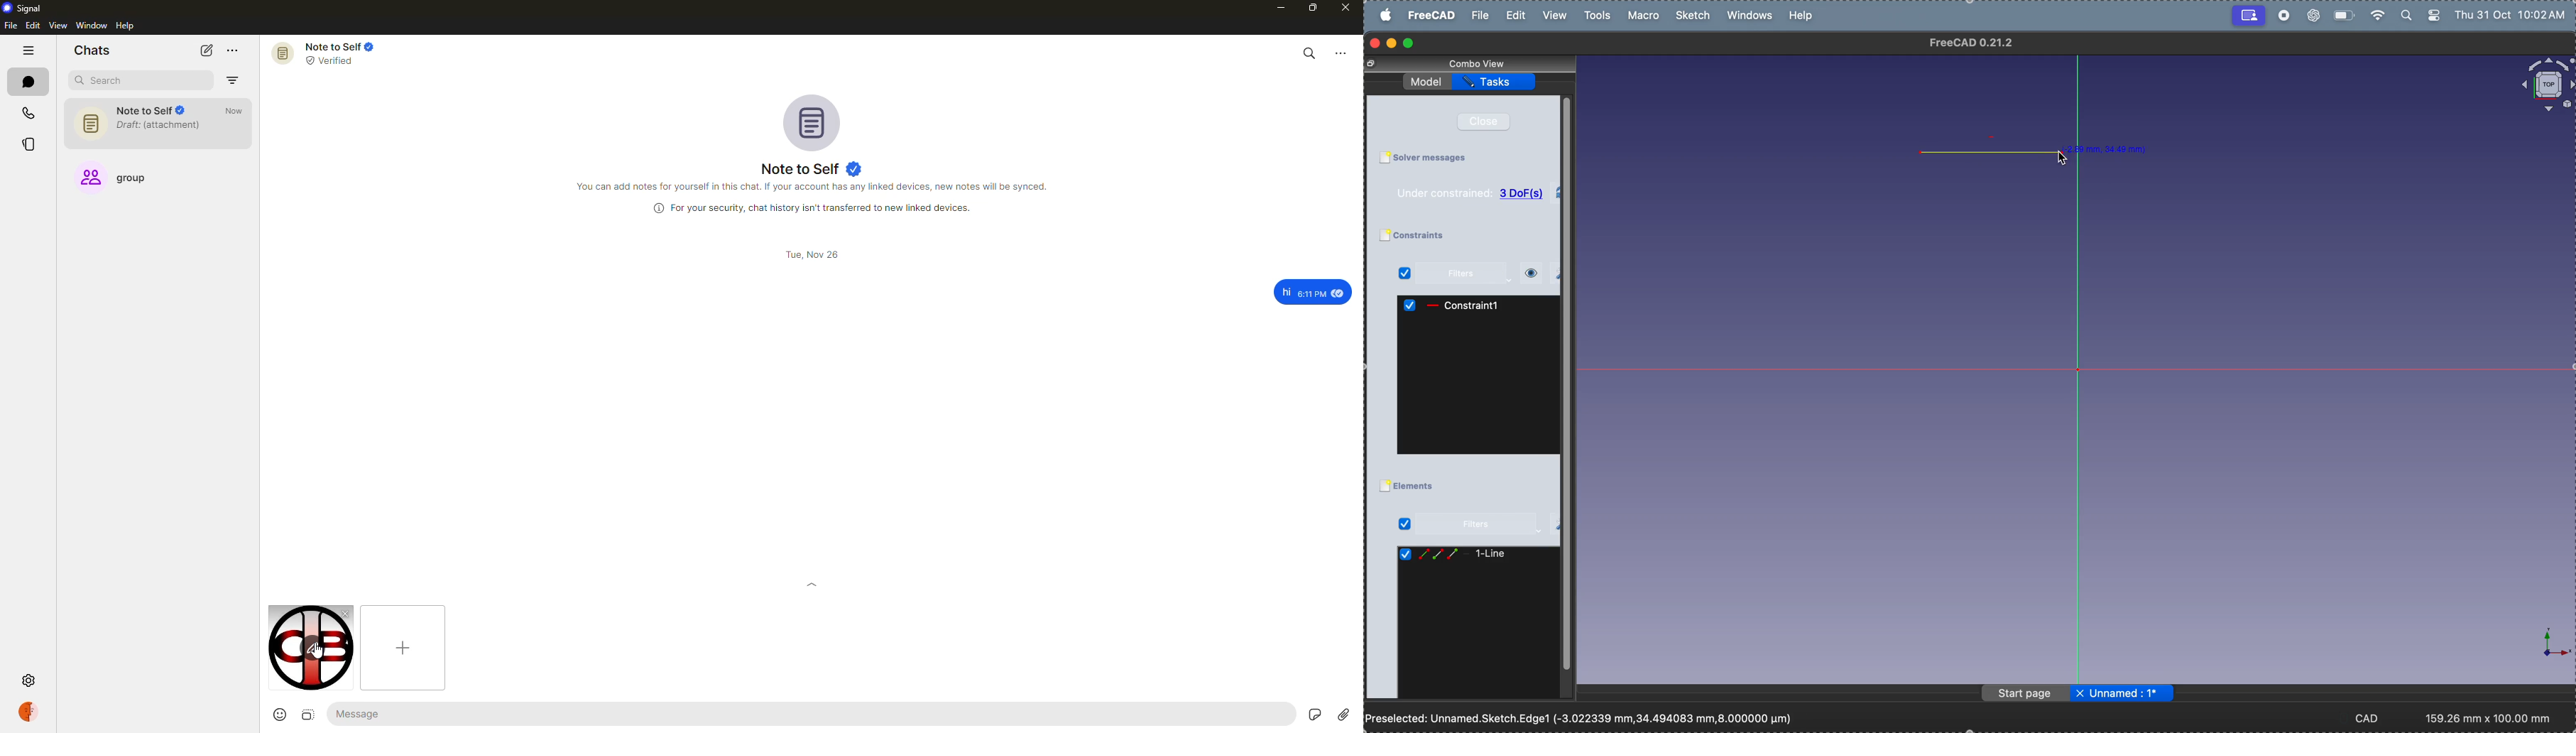 The image size is (2576, 756). What do you see at coordinates (1526, 523) in the screenshot?
I see `settings` at bounding box center [1526, 523].